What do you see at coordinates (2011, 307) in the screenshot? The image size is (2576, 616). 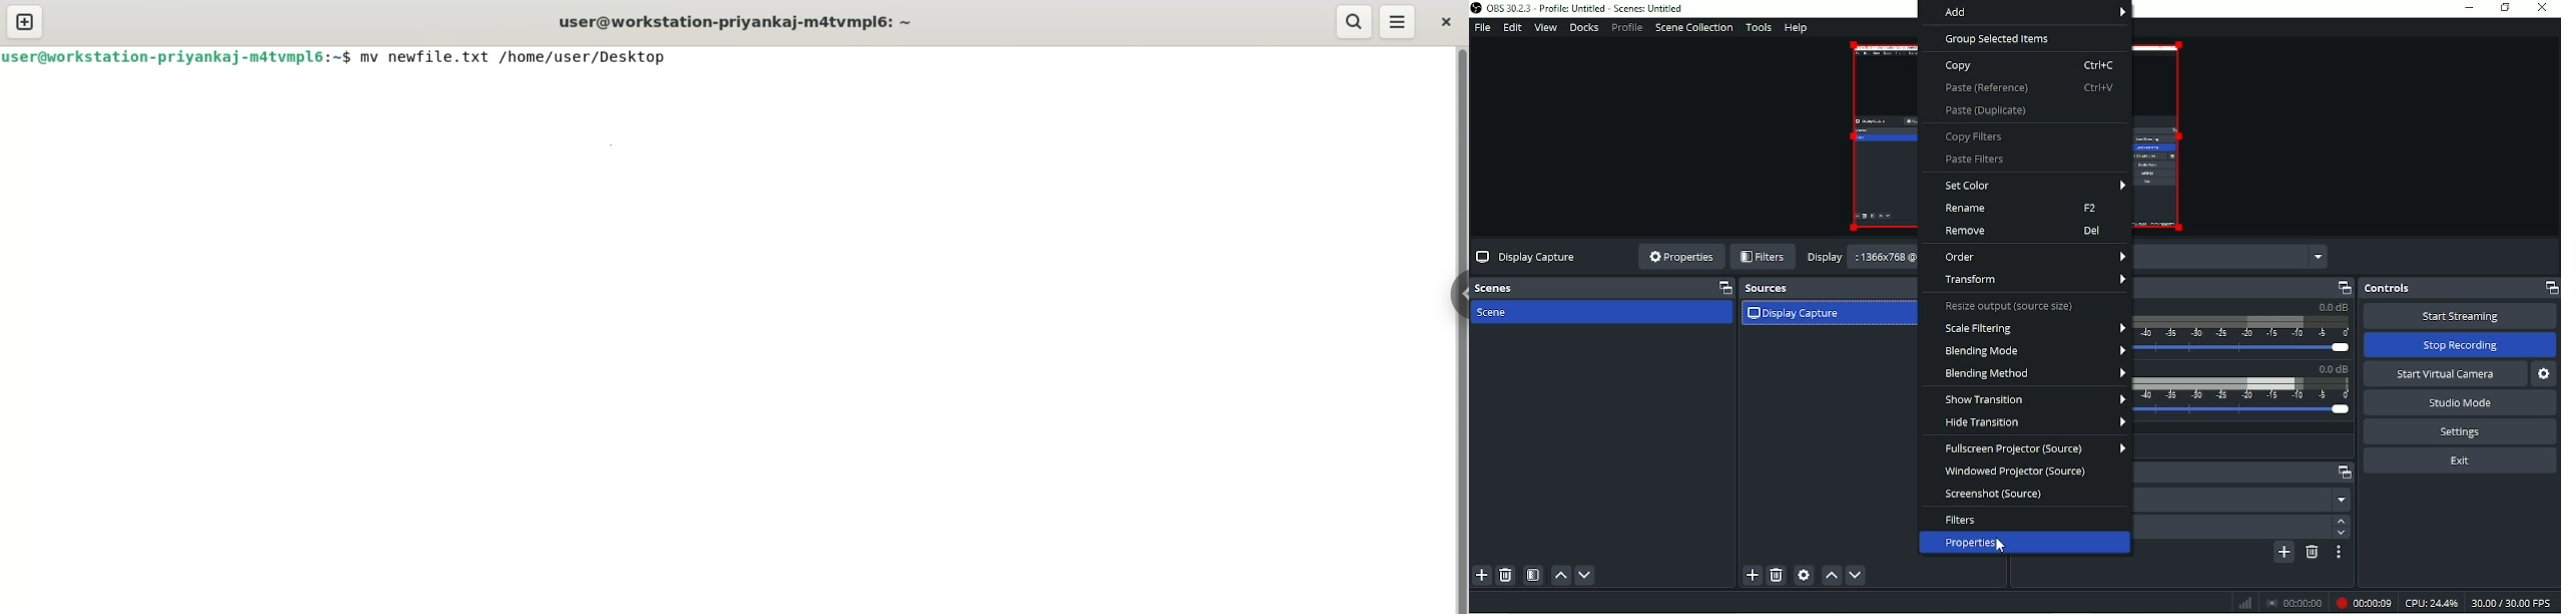 I see `Resize output` at bounding box center [2011, 307].